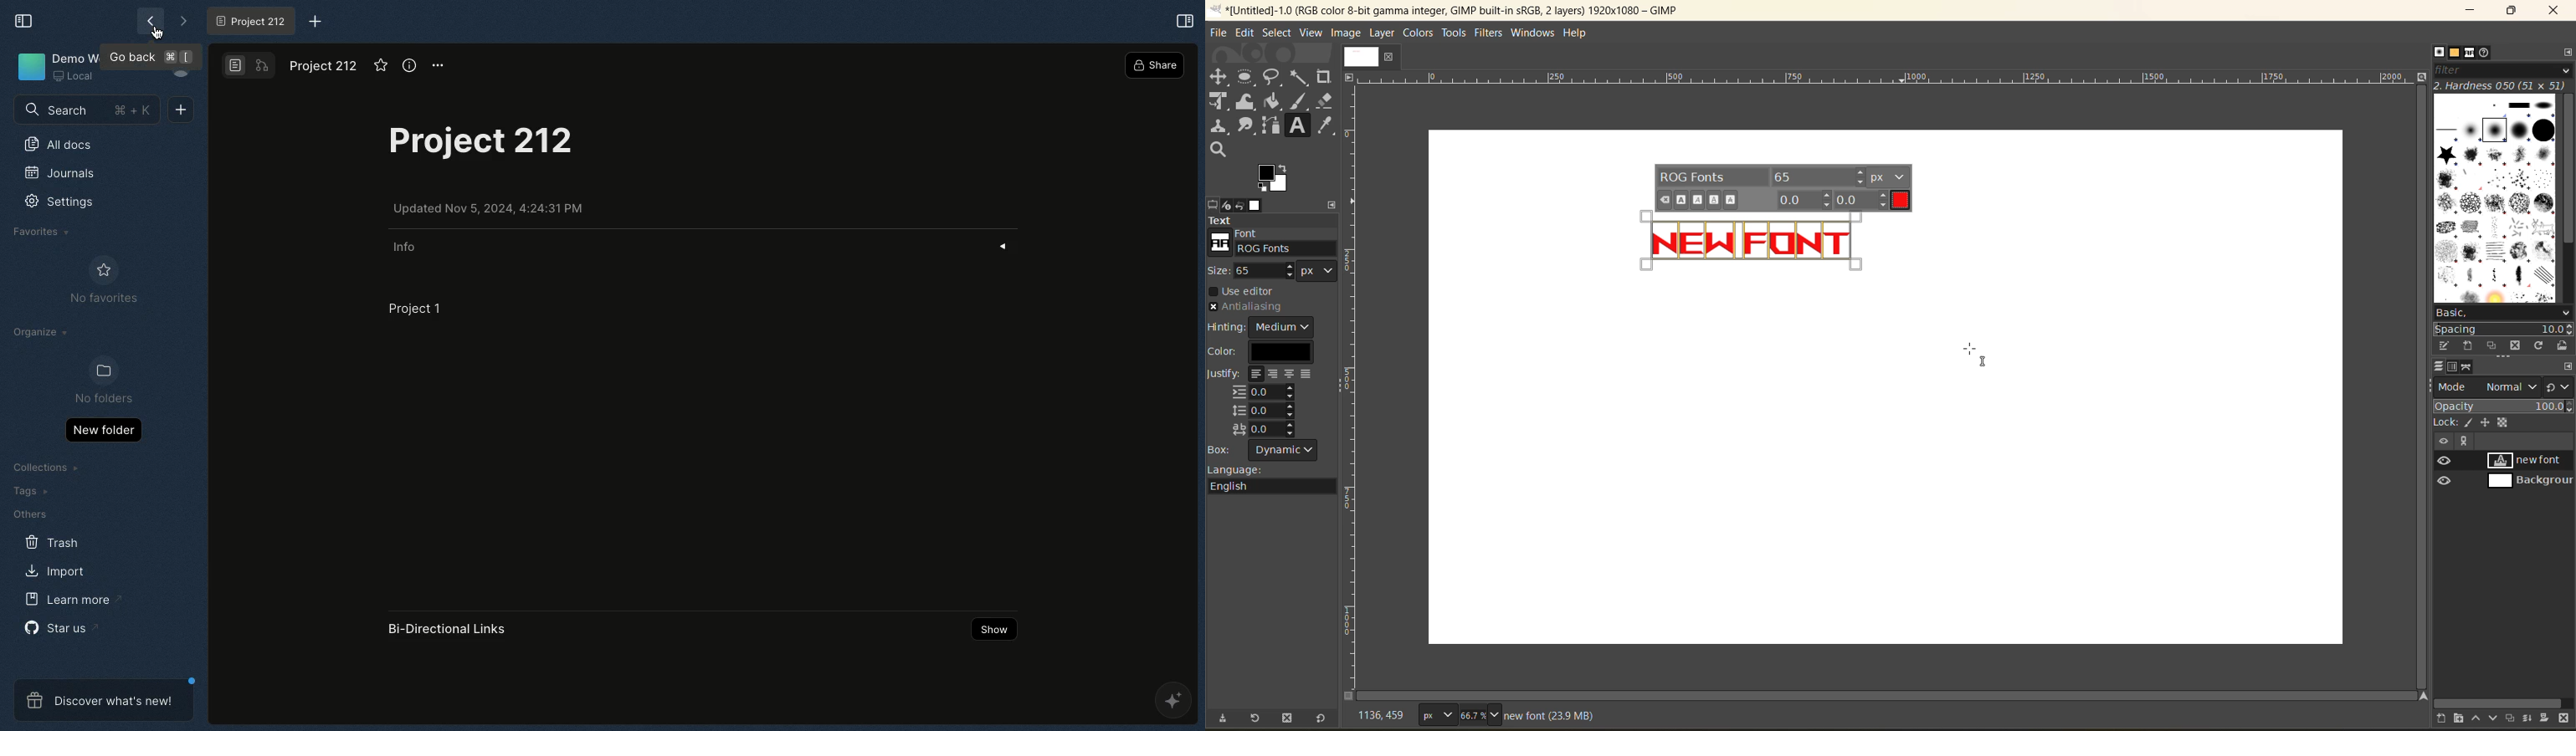  What do you see at coordinates (2455, 52) in the screenshot?
I see `patterns` at bounding box center [2455, 52].